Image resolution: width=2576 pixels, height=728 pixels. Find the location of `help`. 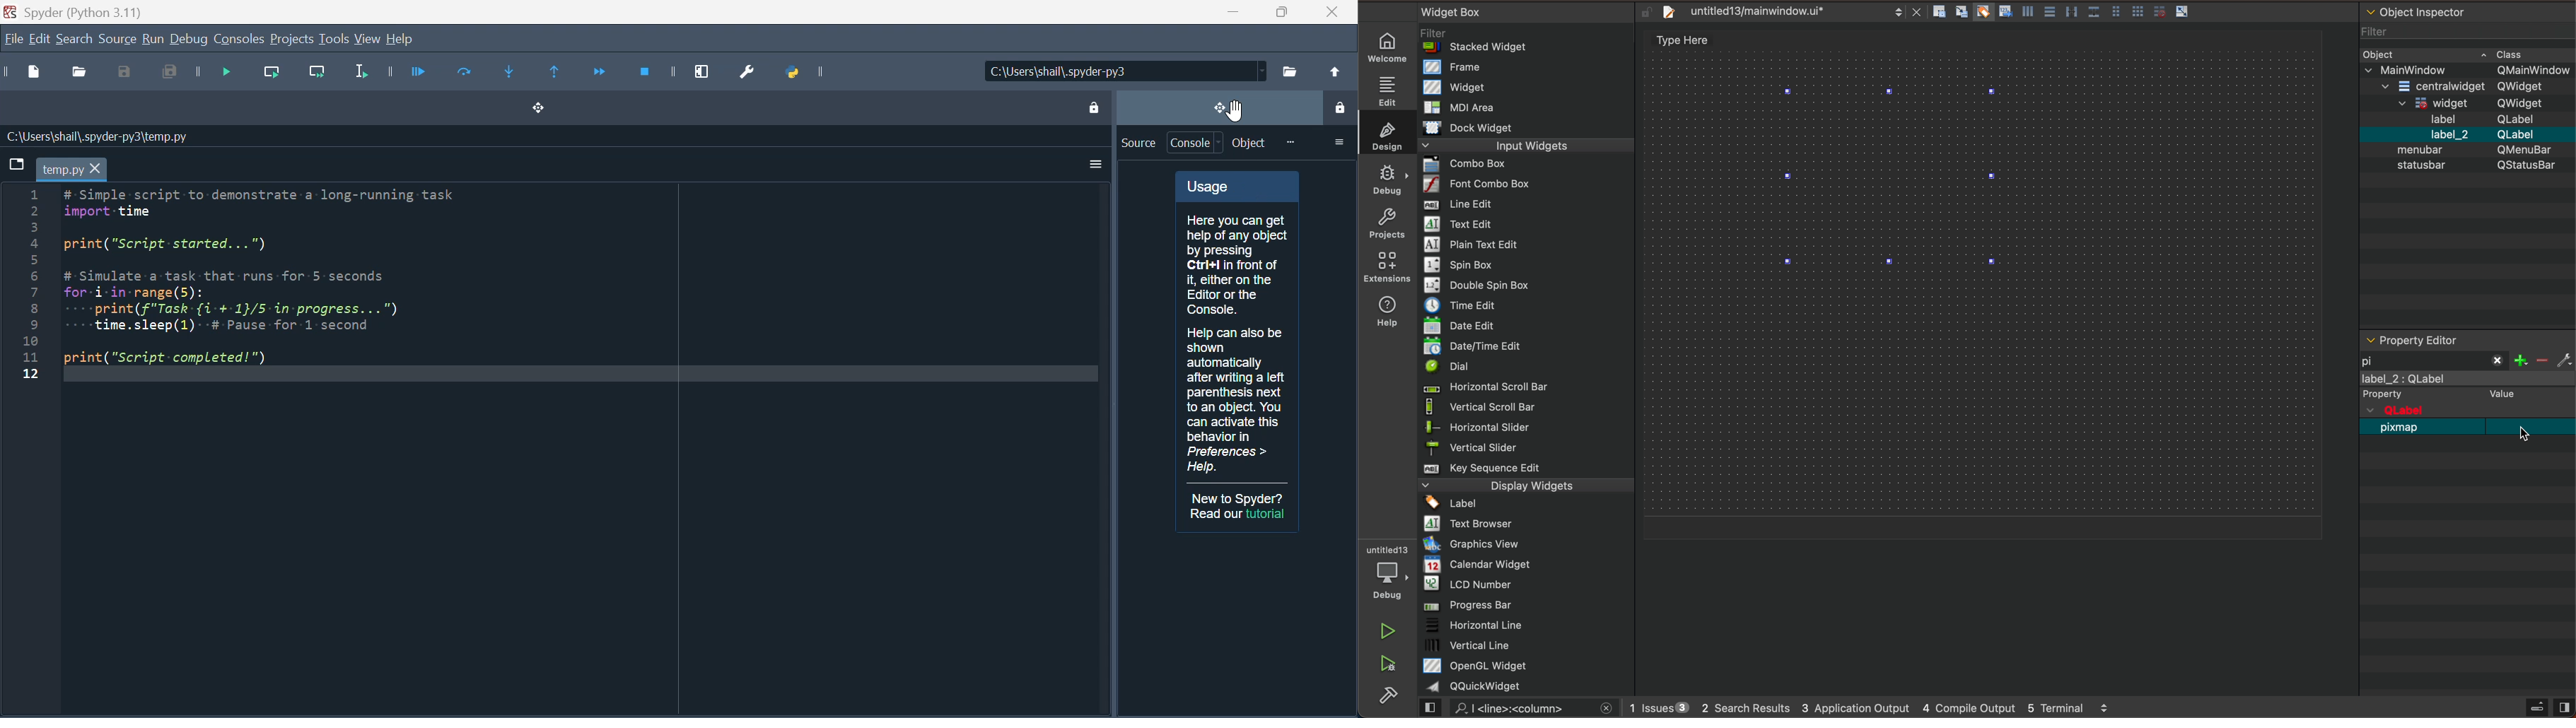

help is located at coordinates (400, 39).